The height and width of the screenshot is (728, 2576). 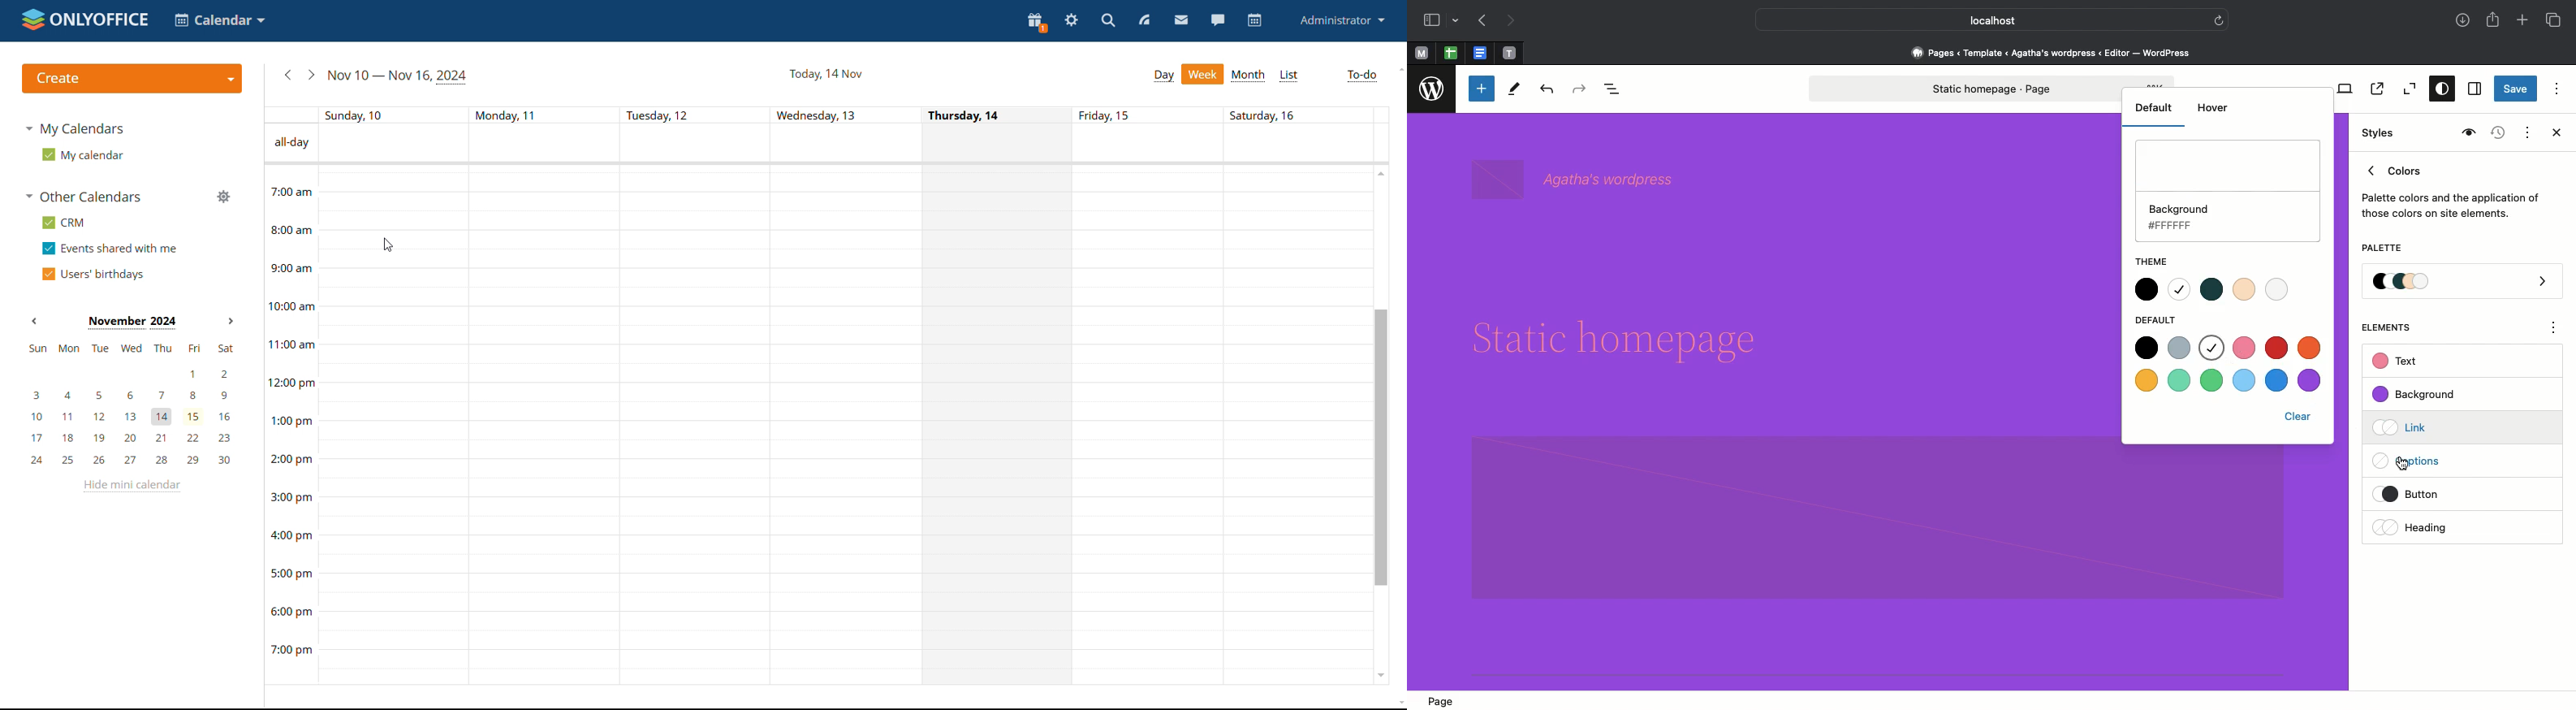 What do you see at coordinates (2554, 330) in the screenshot?
I see `options` at bounding box center [2554, 330].